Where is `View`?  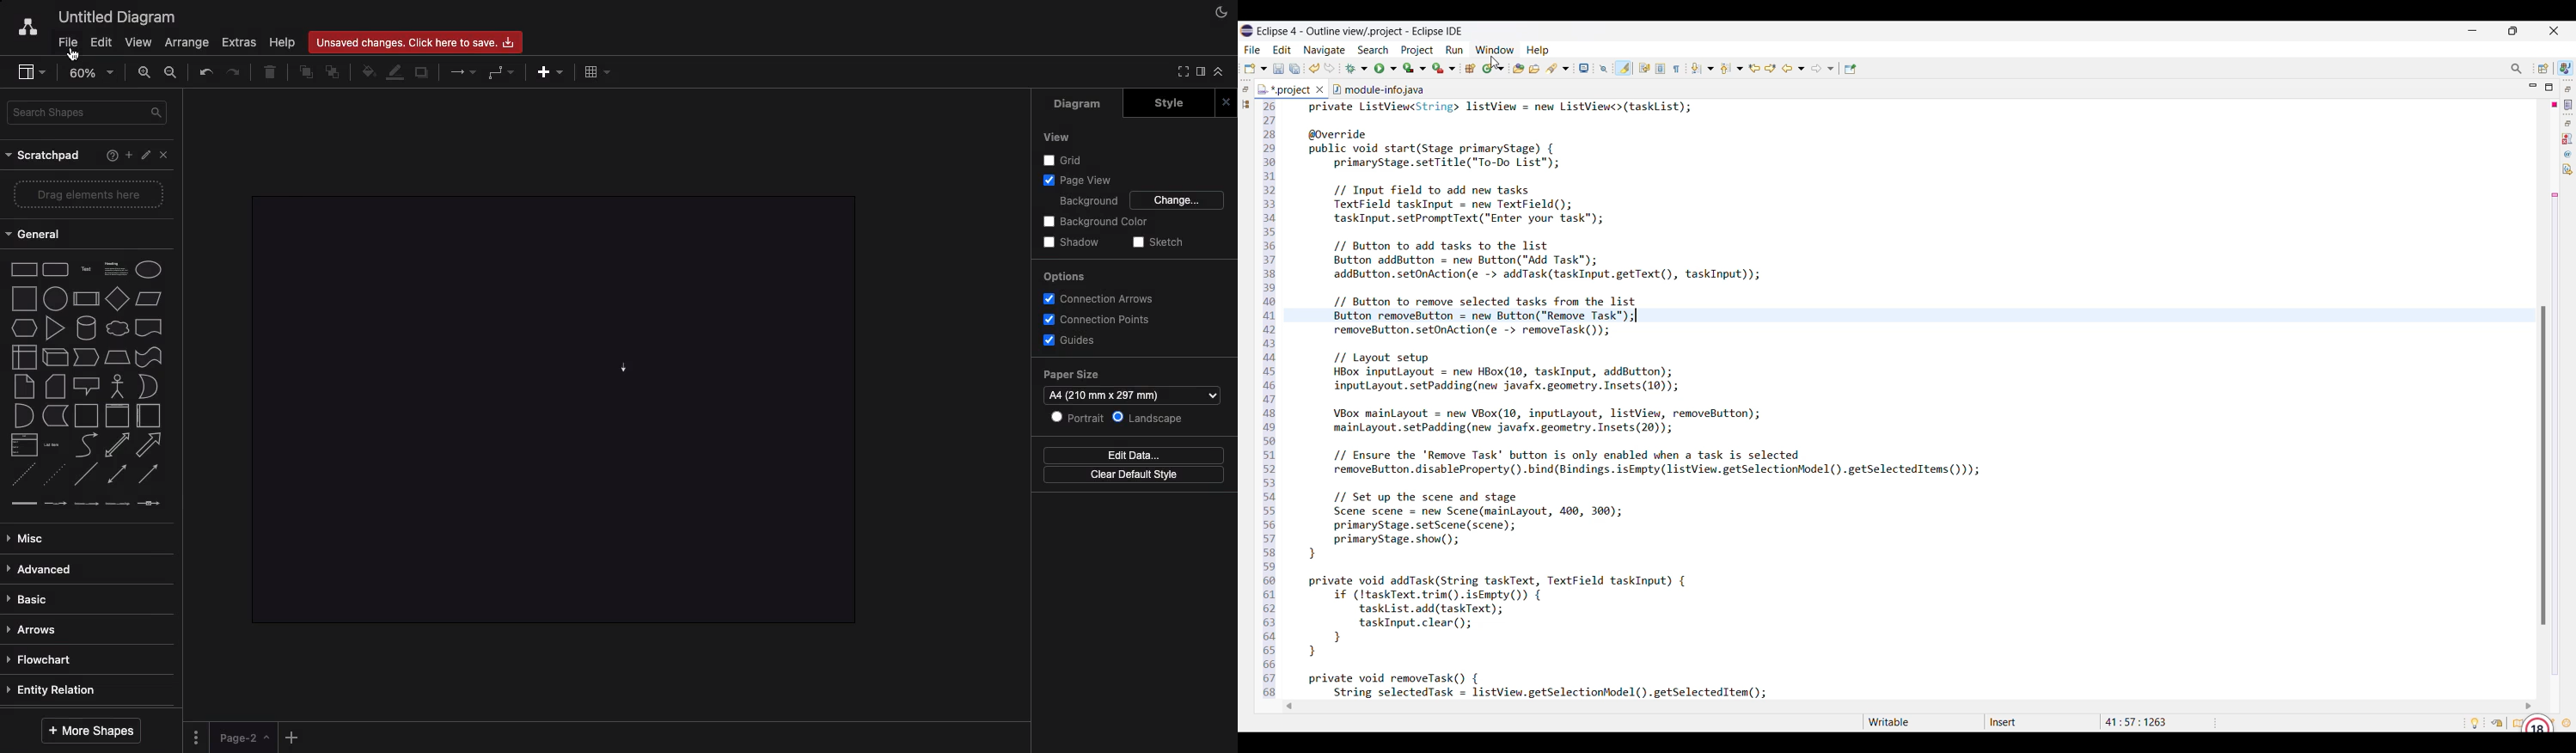 View is located at coordinates (138, 41).